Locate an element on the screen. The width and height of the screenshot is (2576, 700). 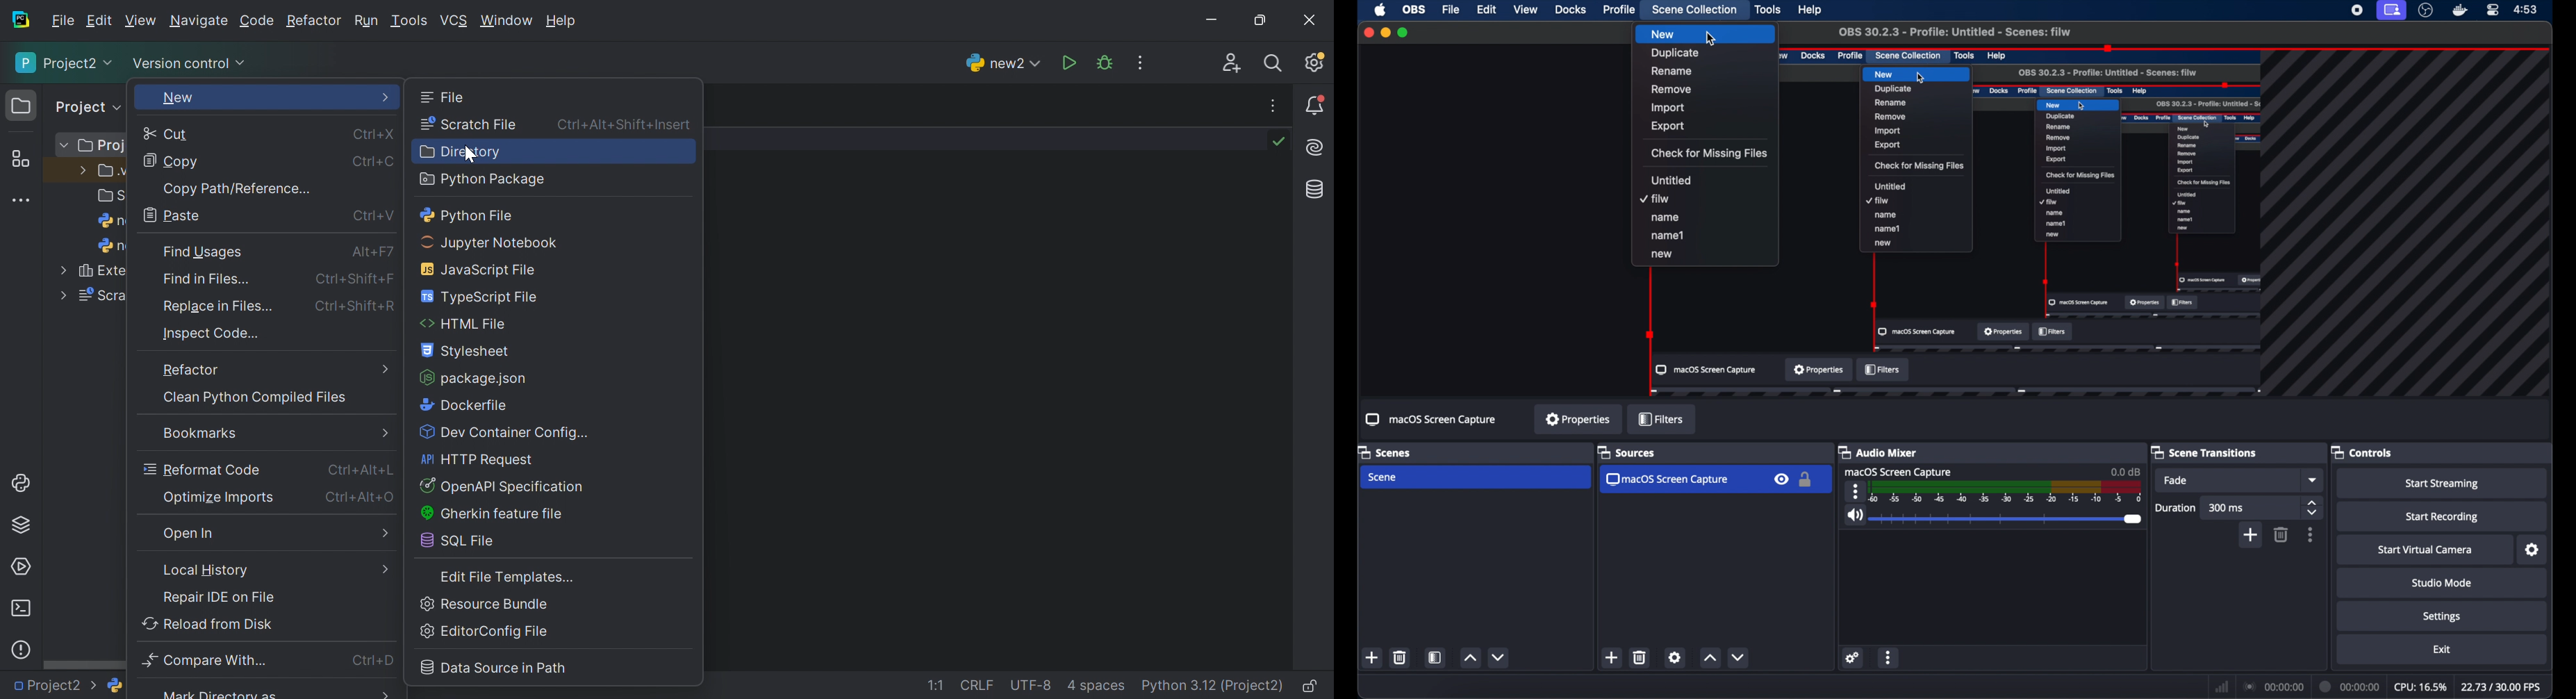
cpu is located at coordinates (2420, 686).